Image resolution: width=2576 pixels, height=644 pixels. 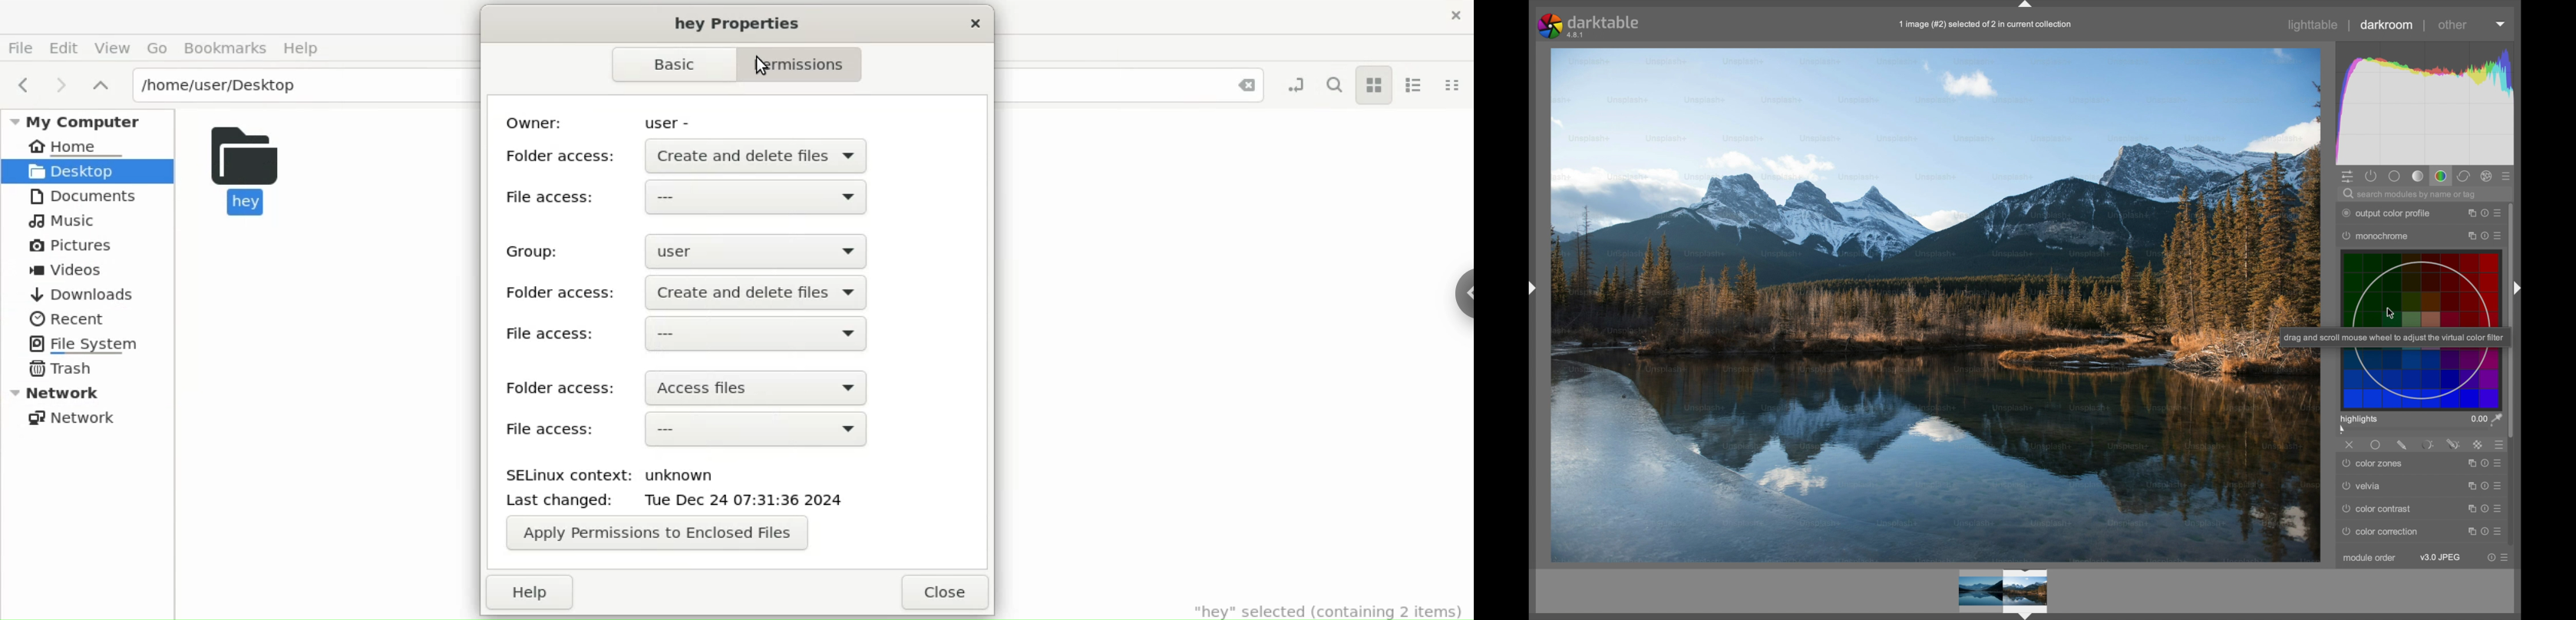 I want to click on Cursor, so click(x=2393, y=315).